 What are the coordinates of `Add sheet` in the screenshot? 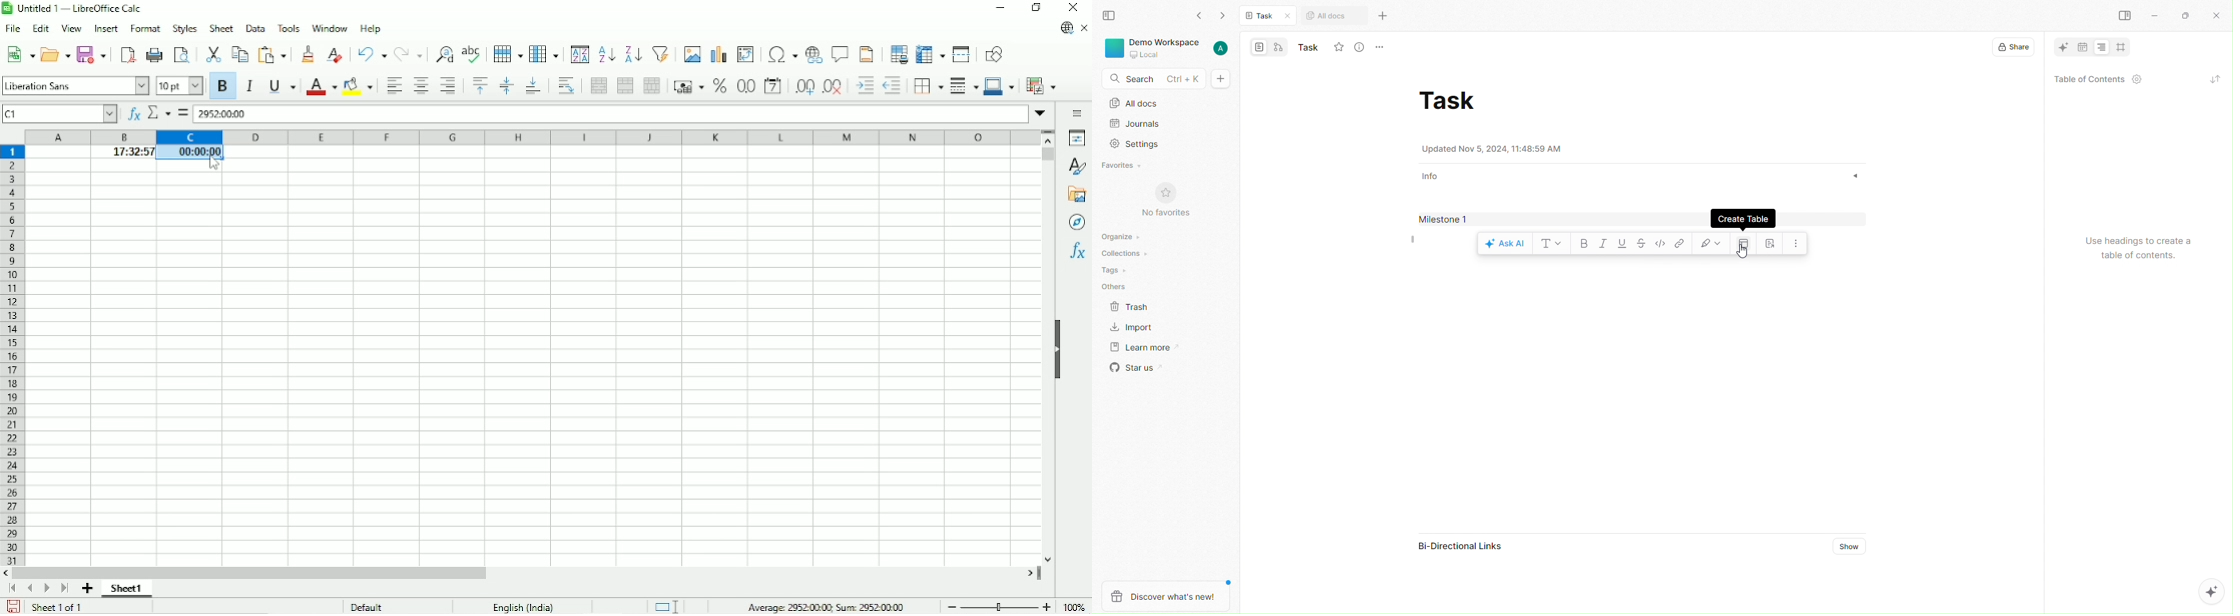 It's located at (87, 589).